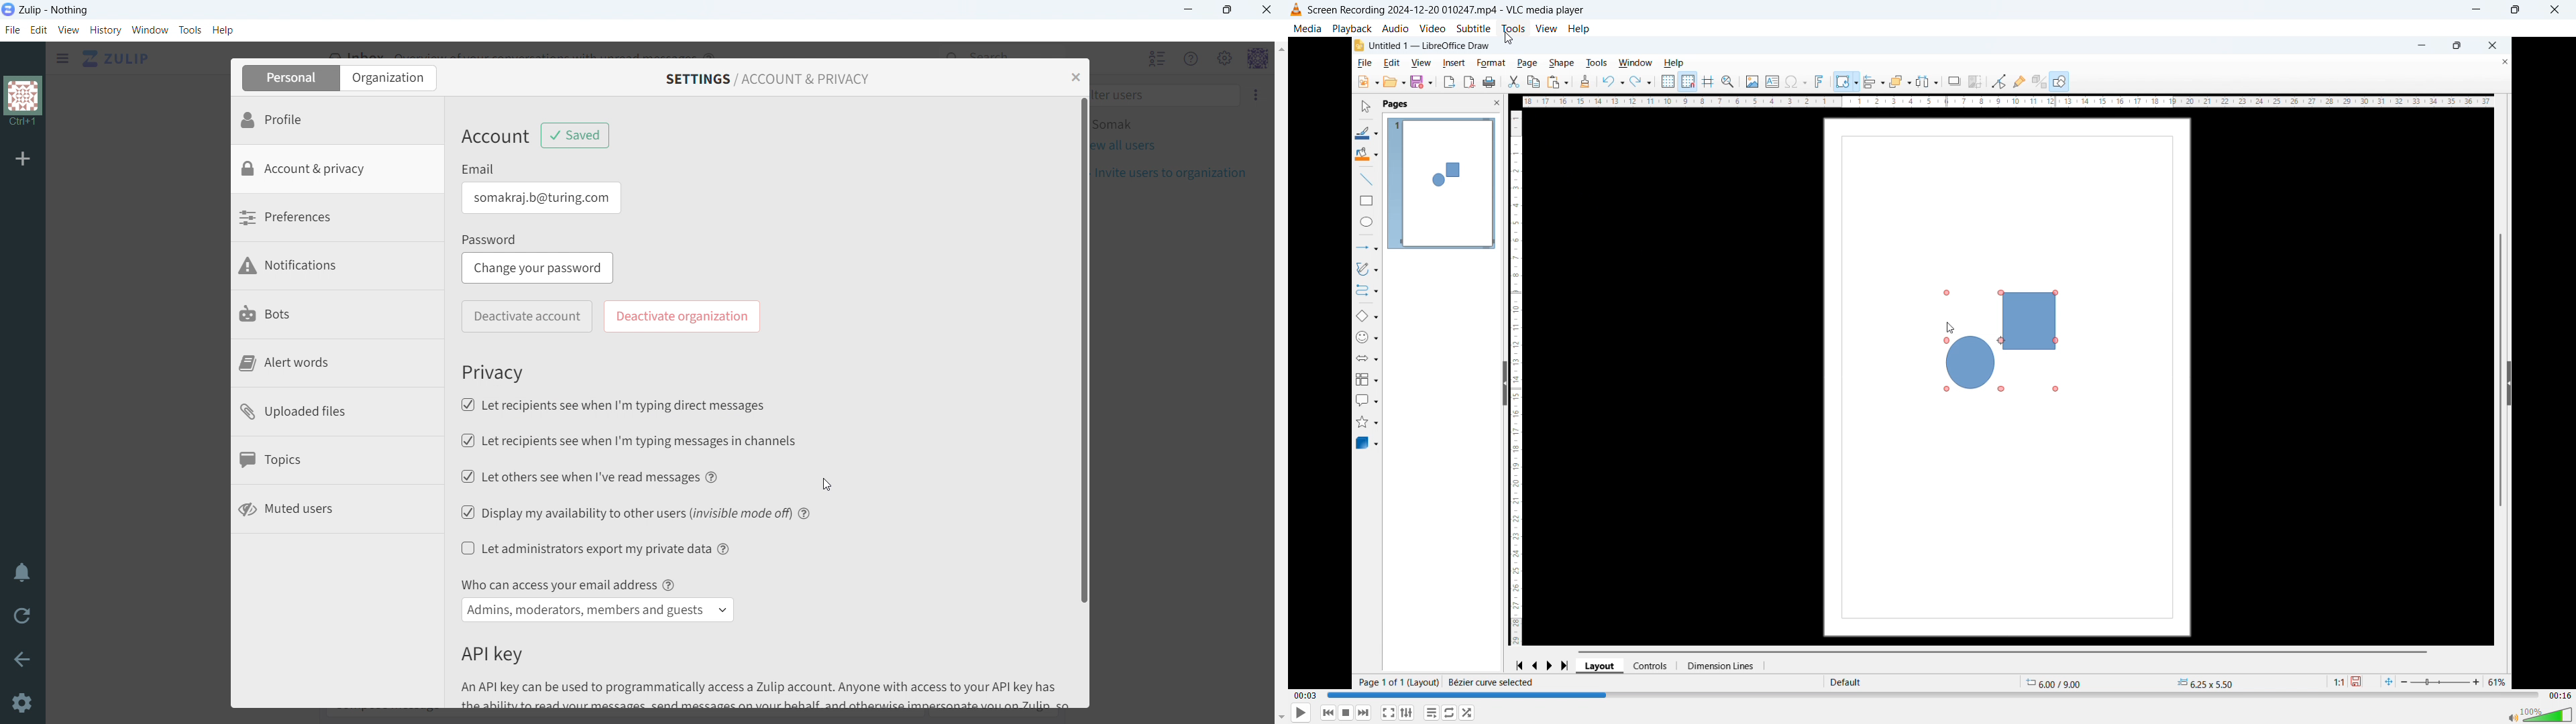  Describe the element at coordinates (1932, 694) in the screenshot. I see `Time bar ` at that location.